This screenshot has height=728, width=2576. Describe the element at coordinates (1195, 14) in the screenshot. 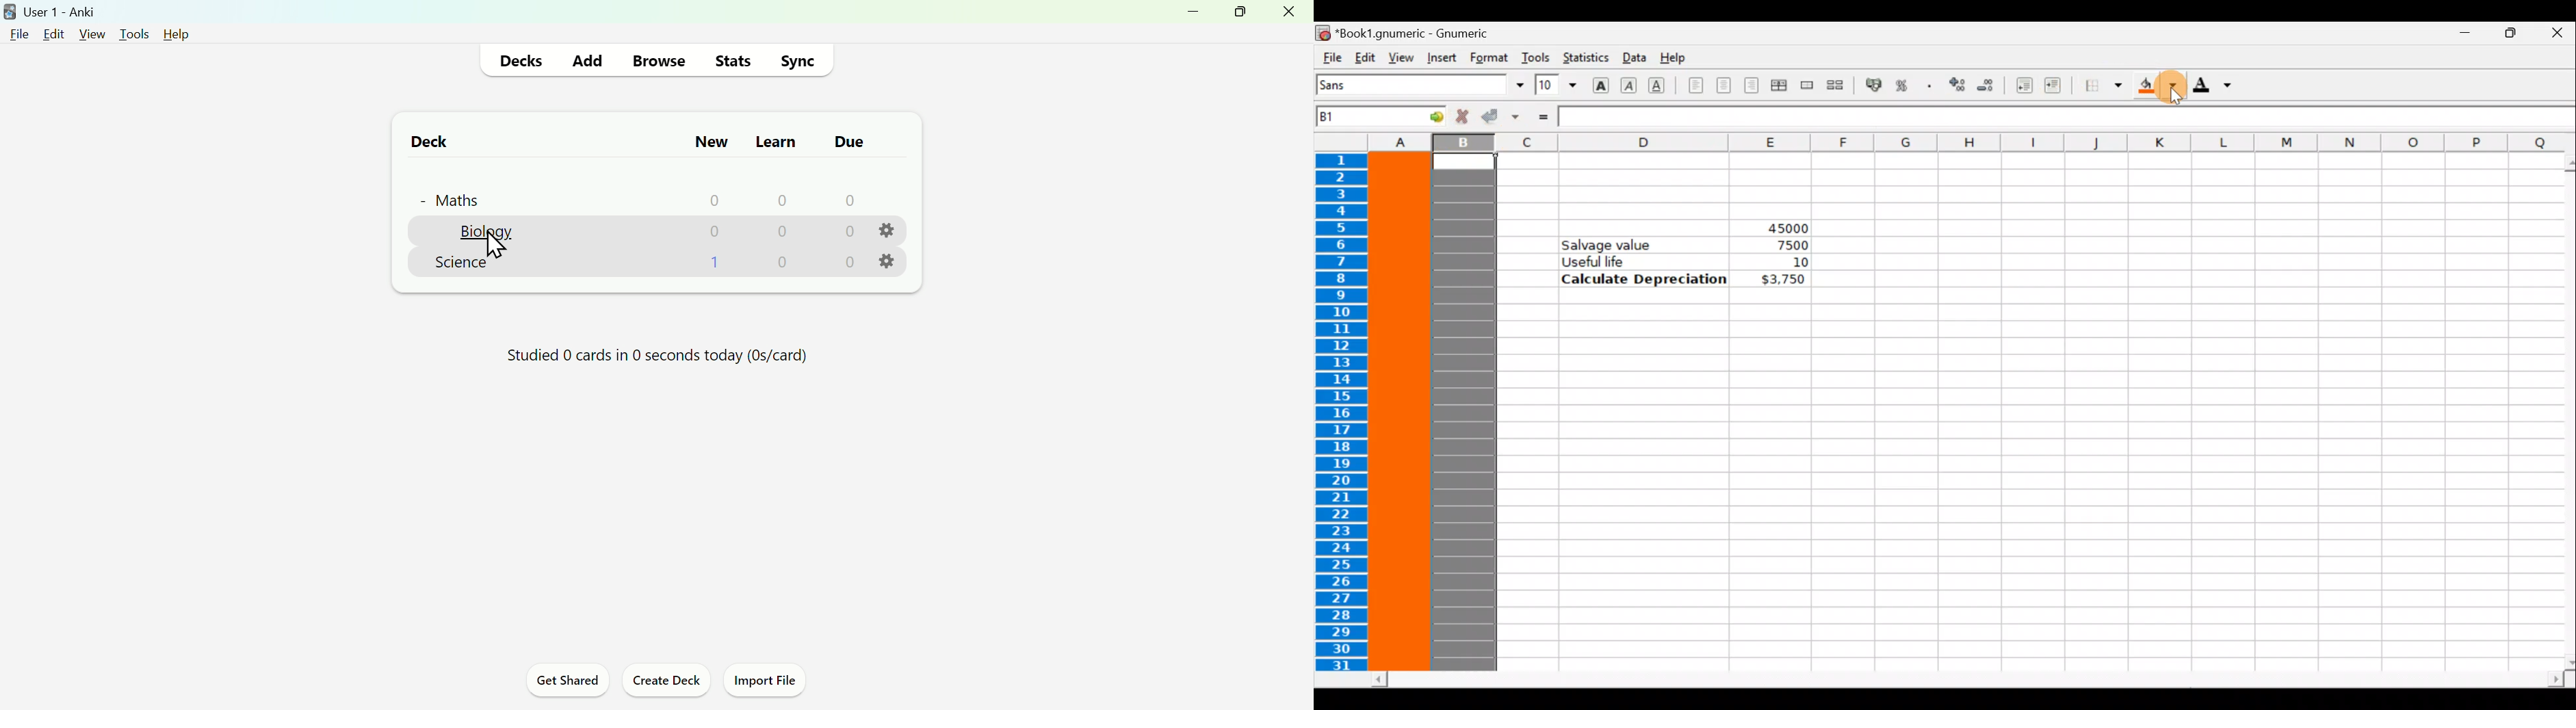

I see `minimize` at that location.